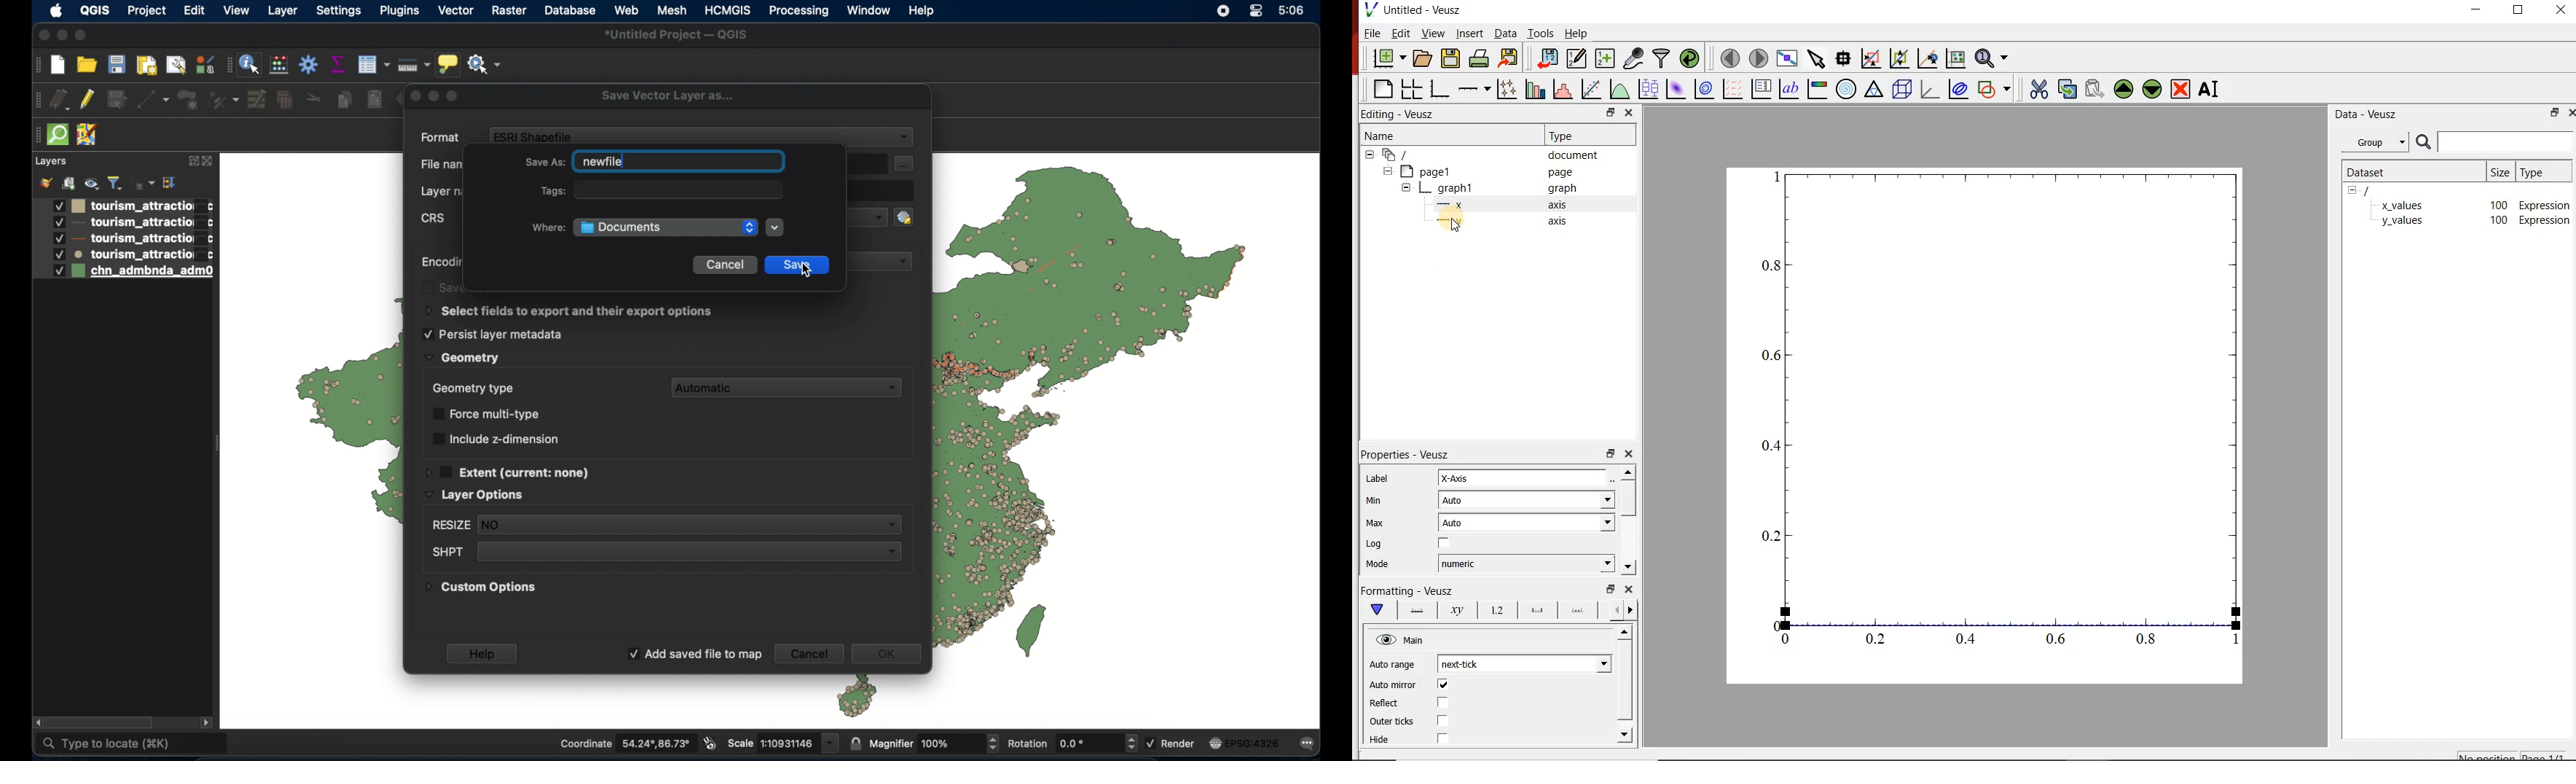 This screenshot has height=784, width=2576. I want to click on restore down, so click(1609, 112).